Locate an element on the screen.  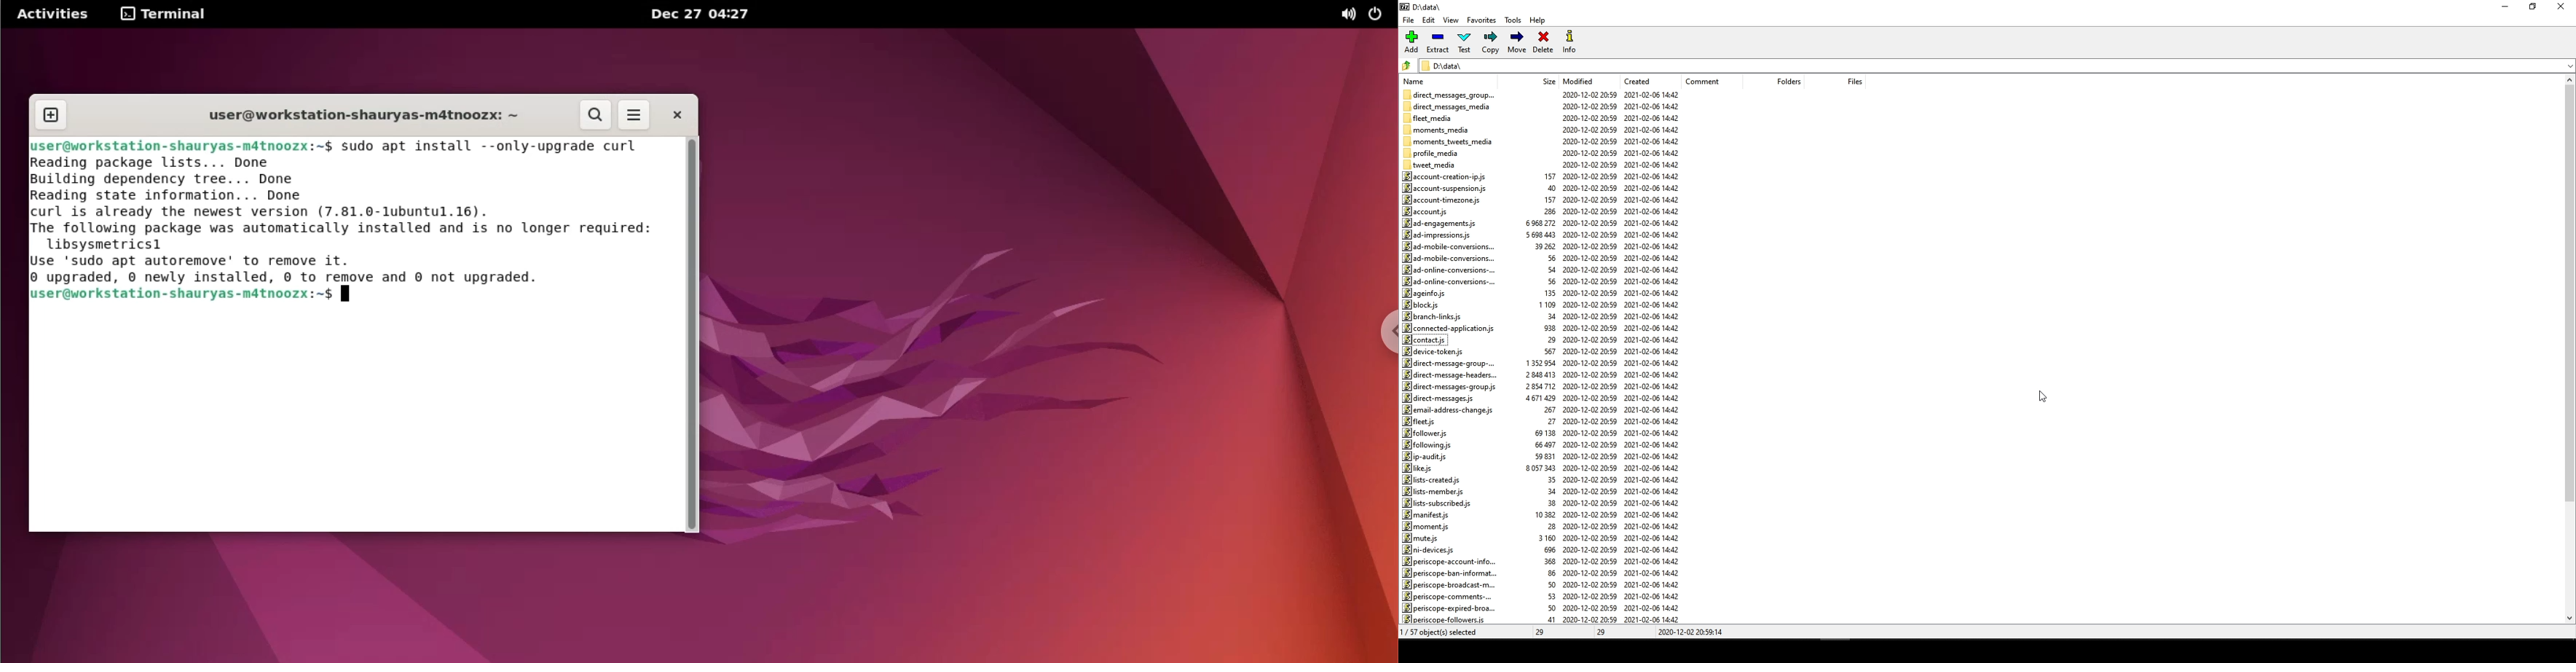
size is located at coordinates (1543, 387).